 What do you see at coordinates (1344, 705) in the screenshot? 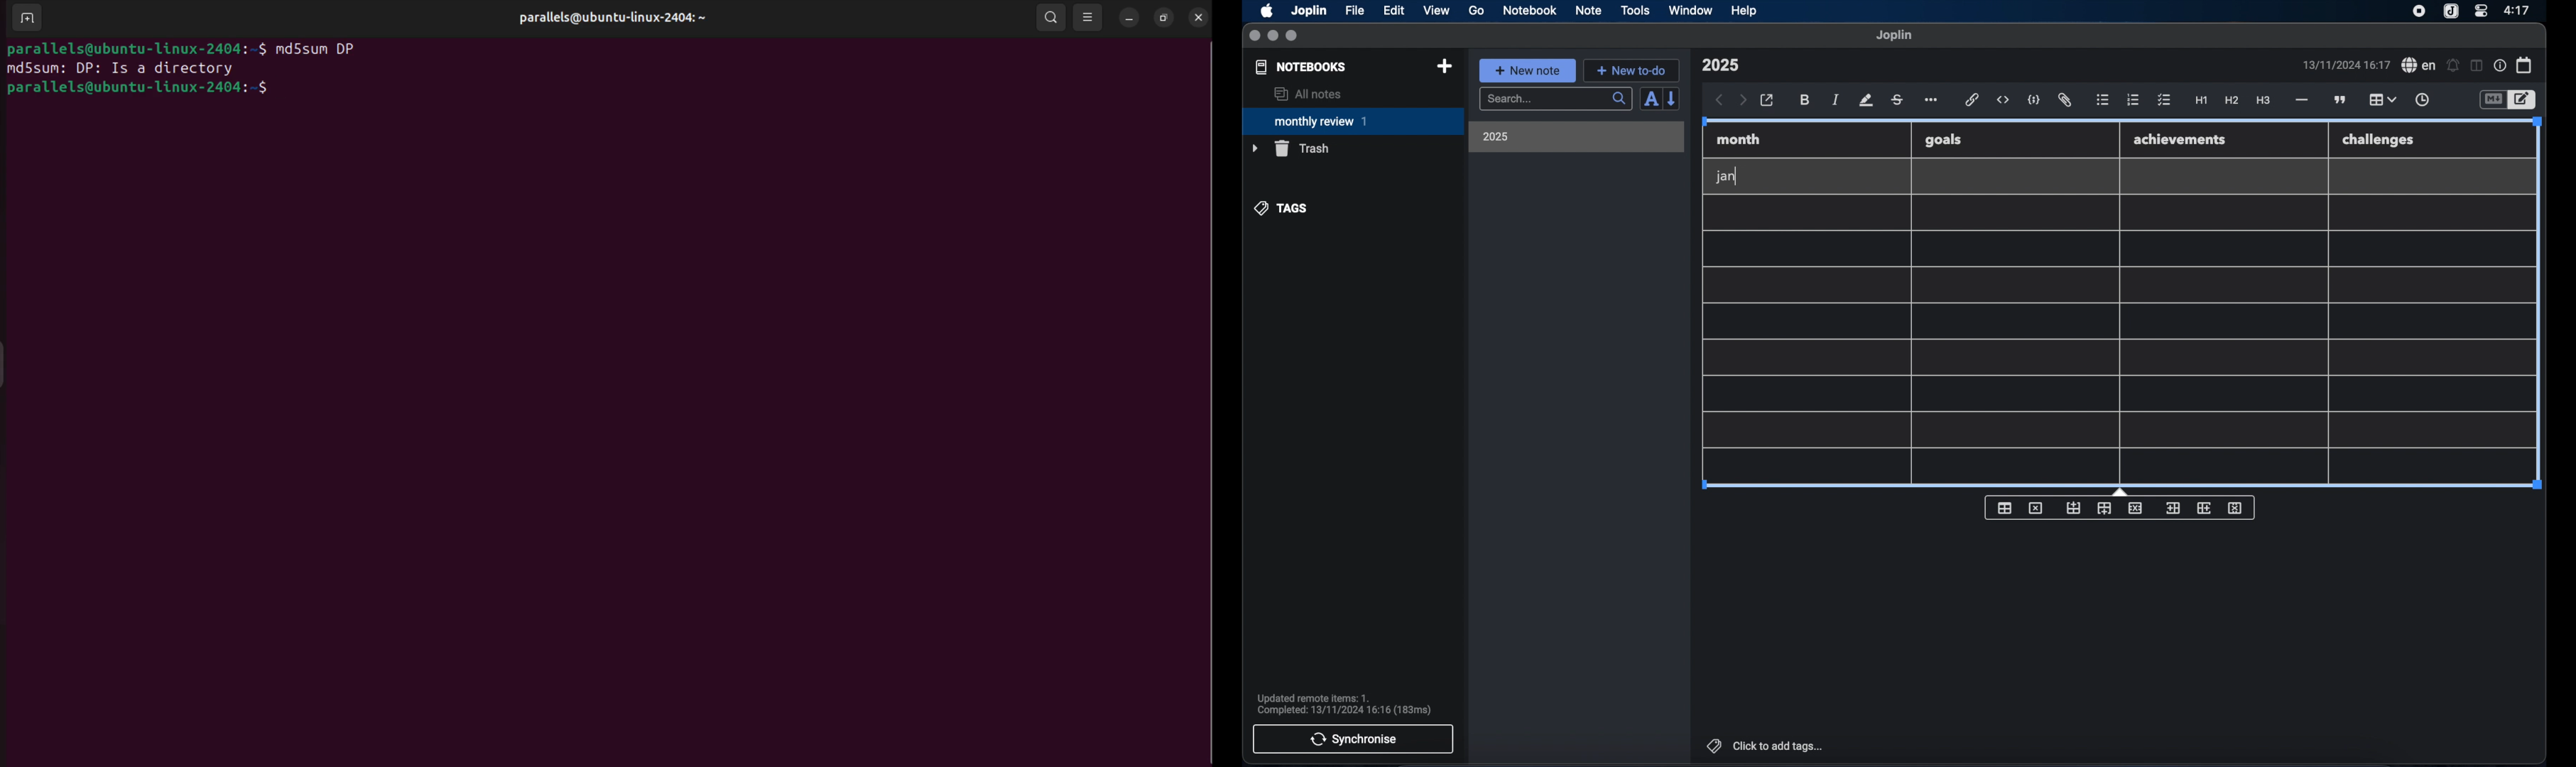
I see `sync notification` at bounding box center [1344, 705].